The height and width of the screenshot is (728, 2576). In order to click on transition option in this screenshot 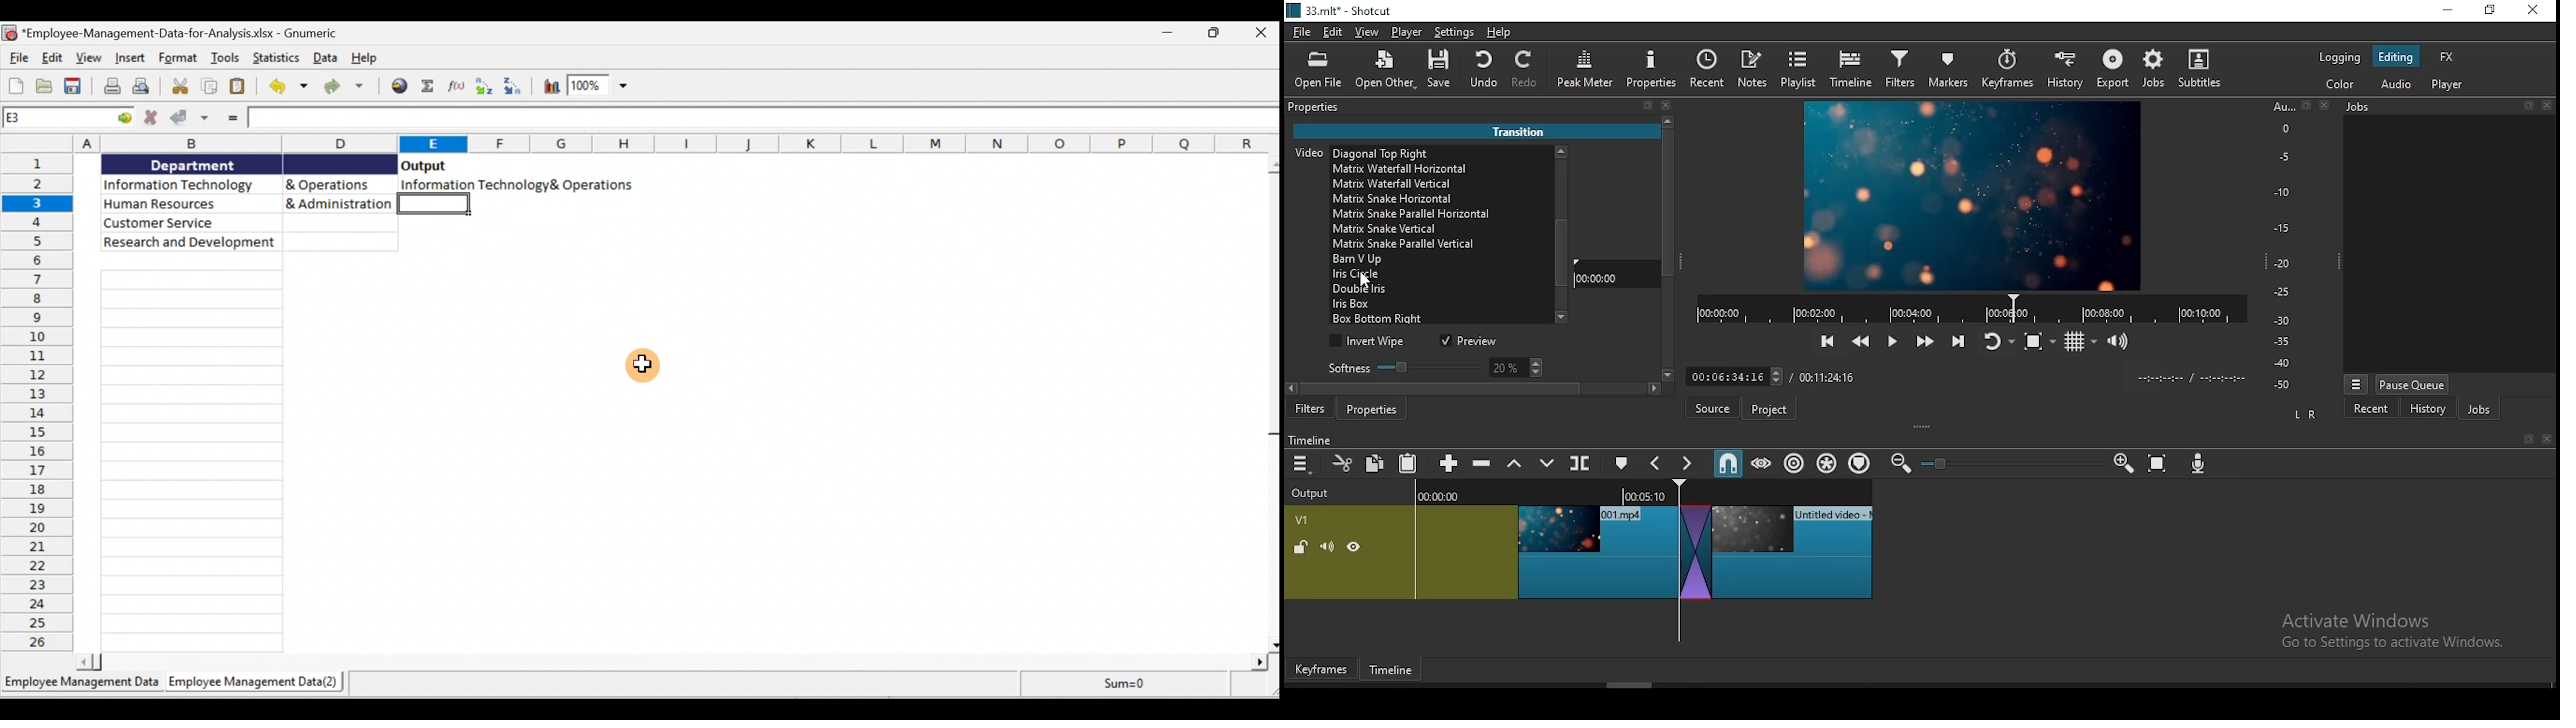, I will do `click(1439, 245)`.